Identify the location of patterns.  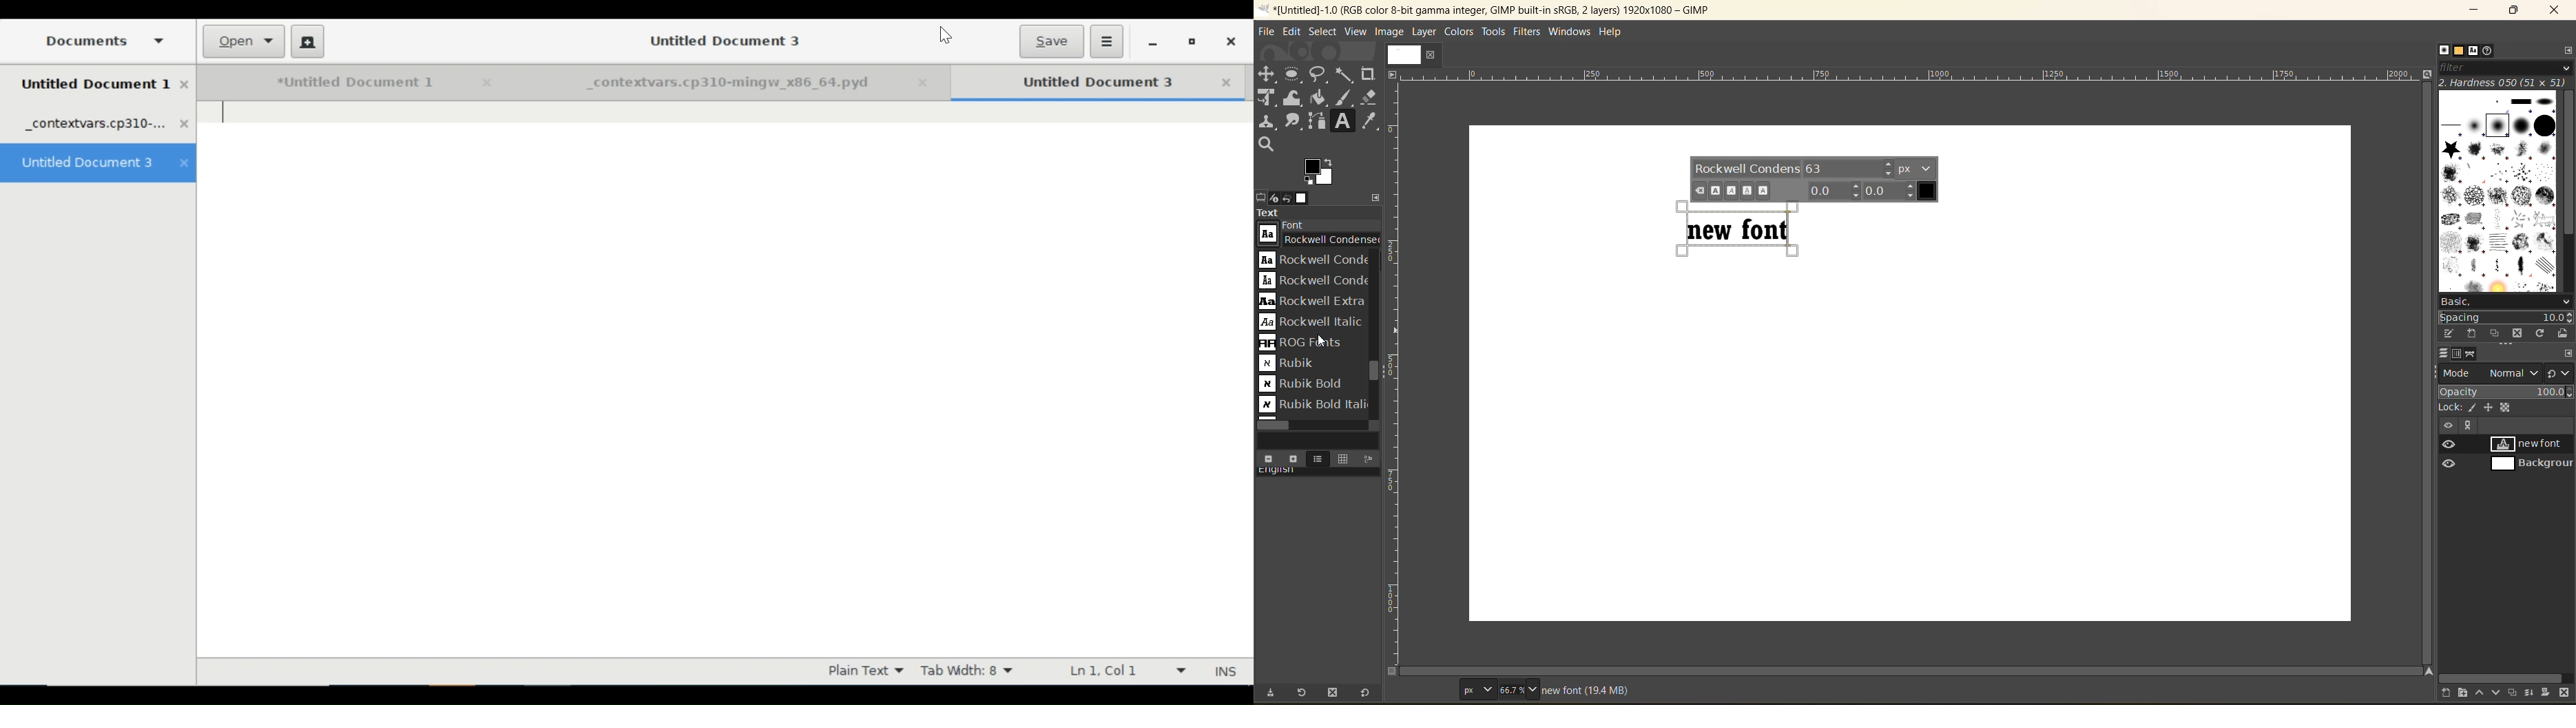
(2462, 51).